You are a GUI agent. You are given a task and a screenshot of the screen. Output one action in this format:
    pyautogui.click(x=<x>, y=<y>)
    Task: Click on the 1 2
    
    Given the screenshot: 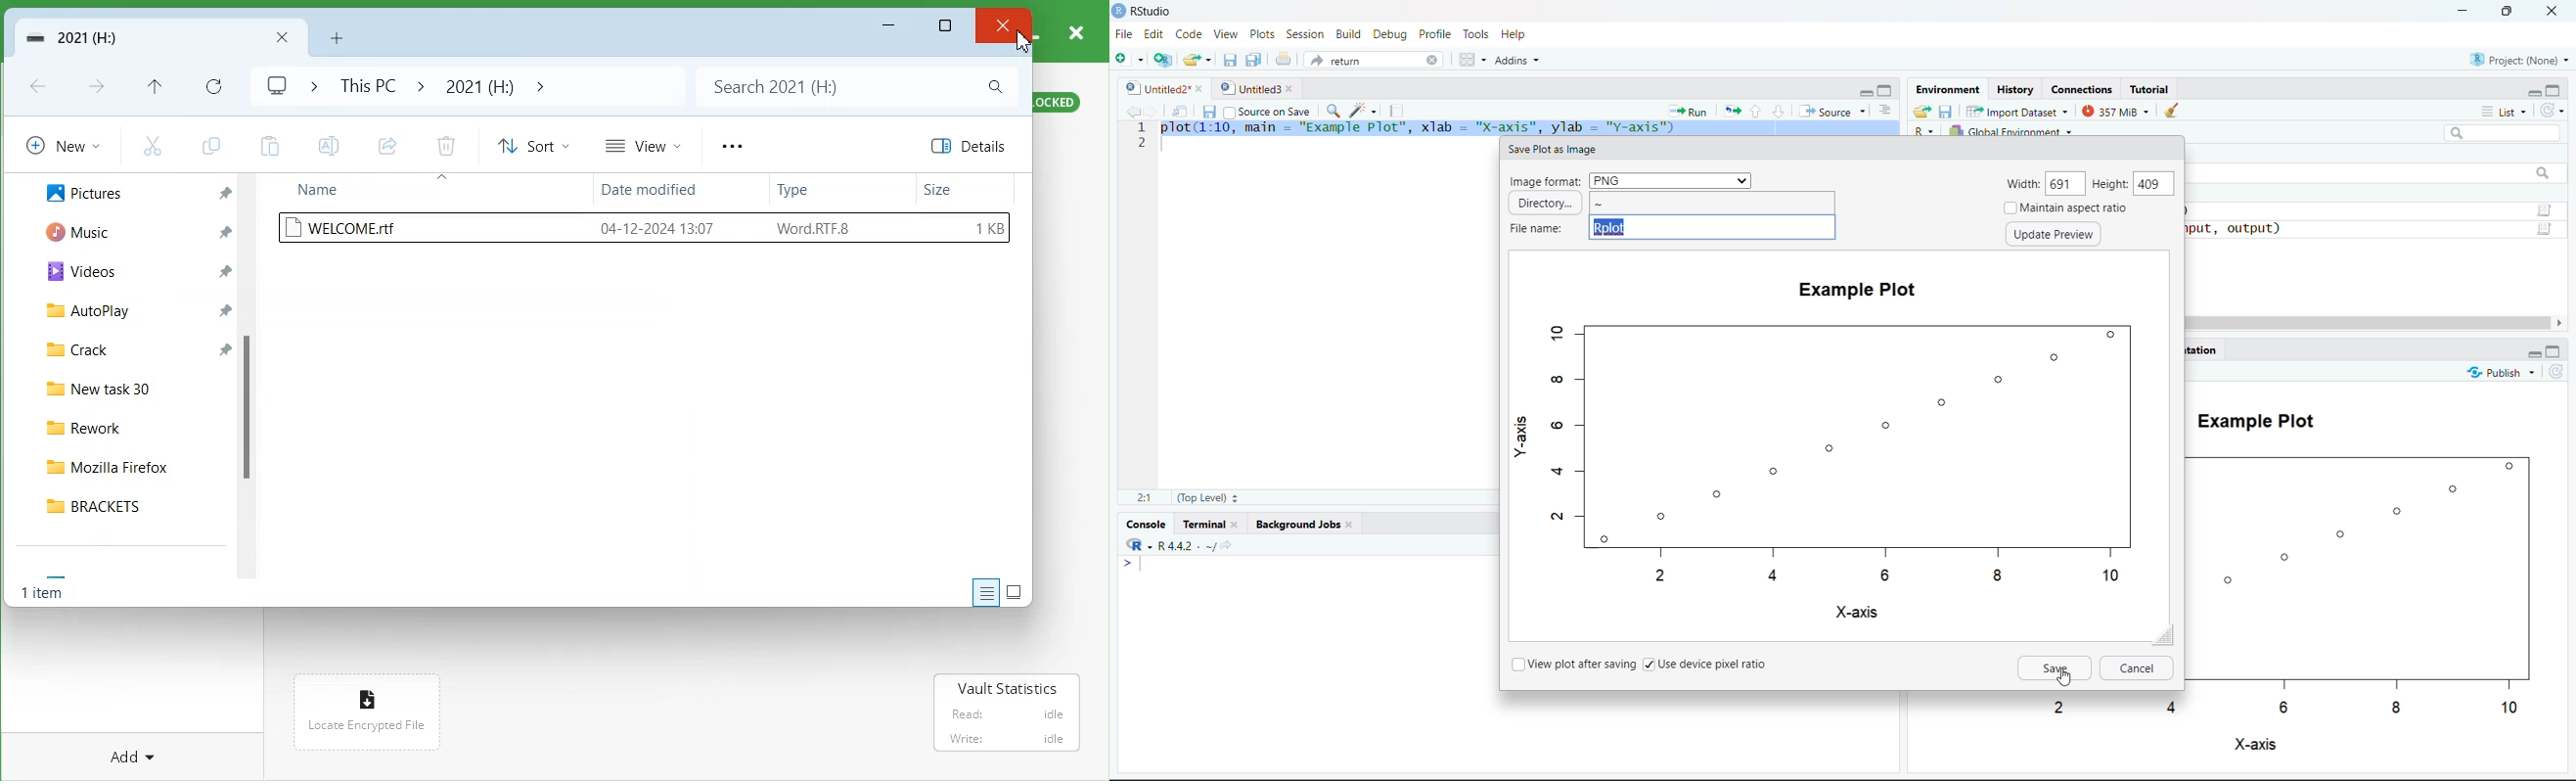 What is the action you would take?
    pyautogui.click(x=1142, y=137)
    